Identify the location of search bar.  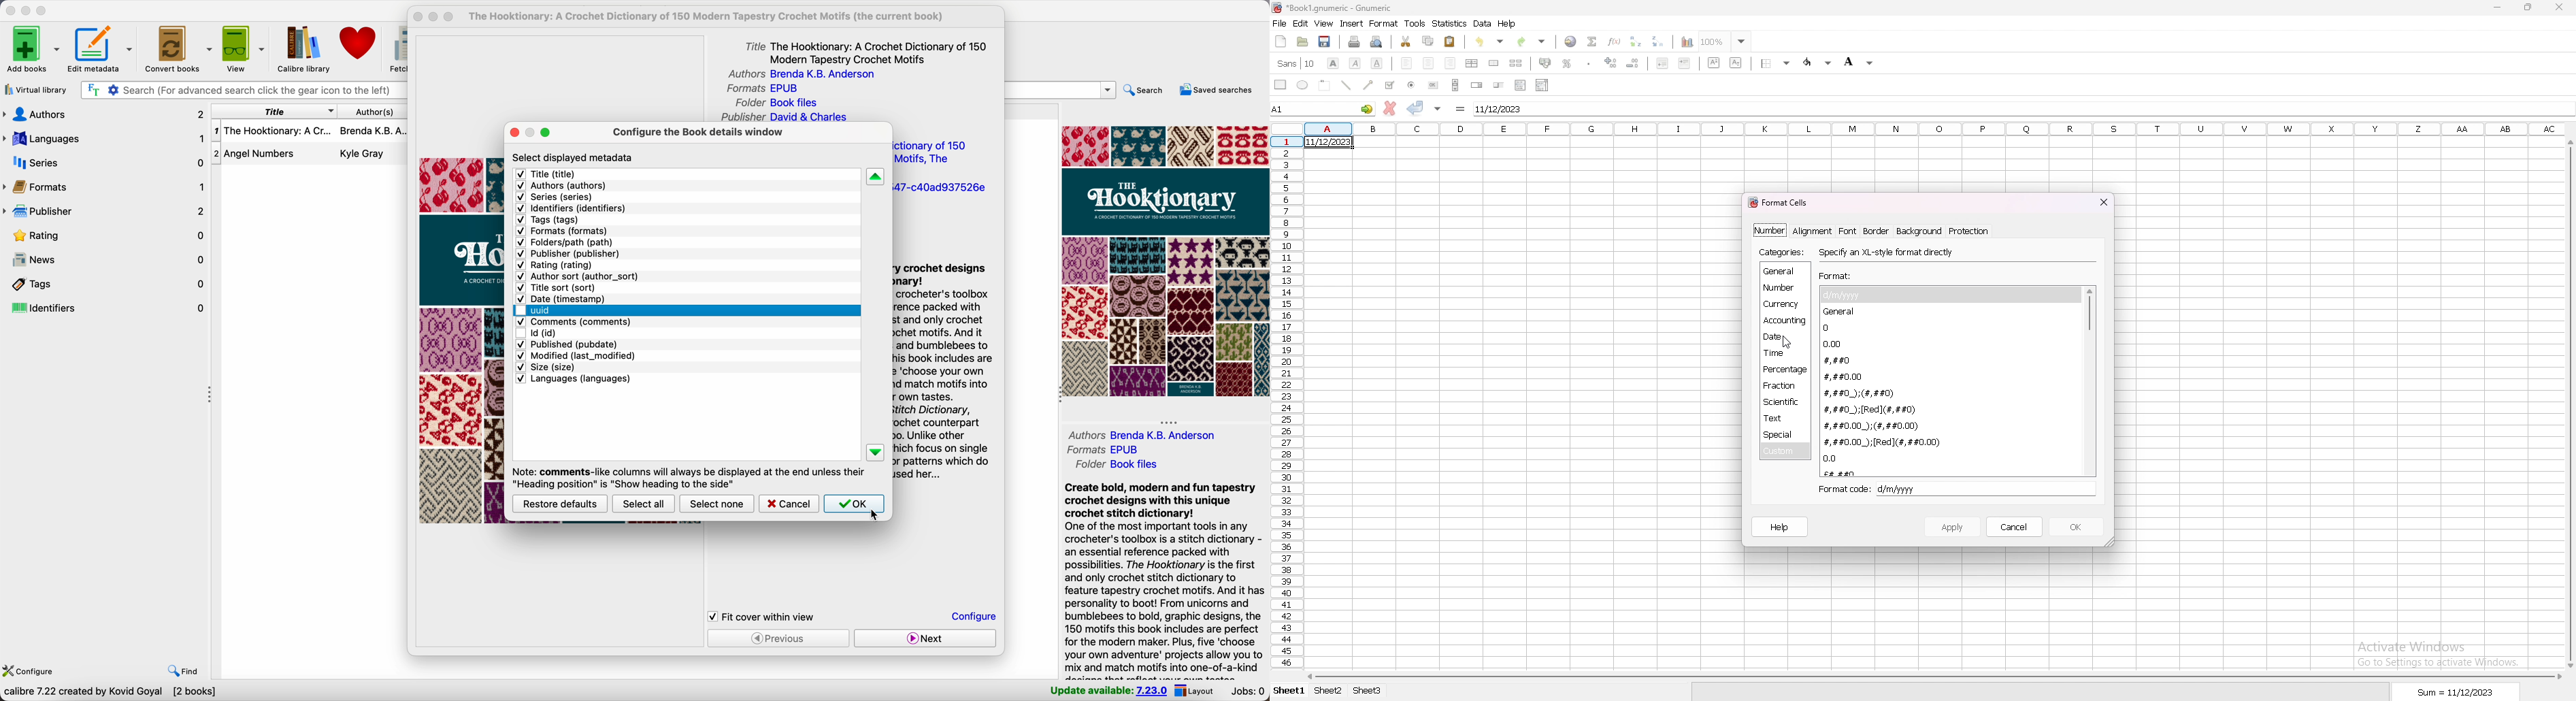
(242, 91).